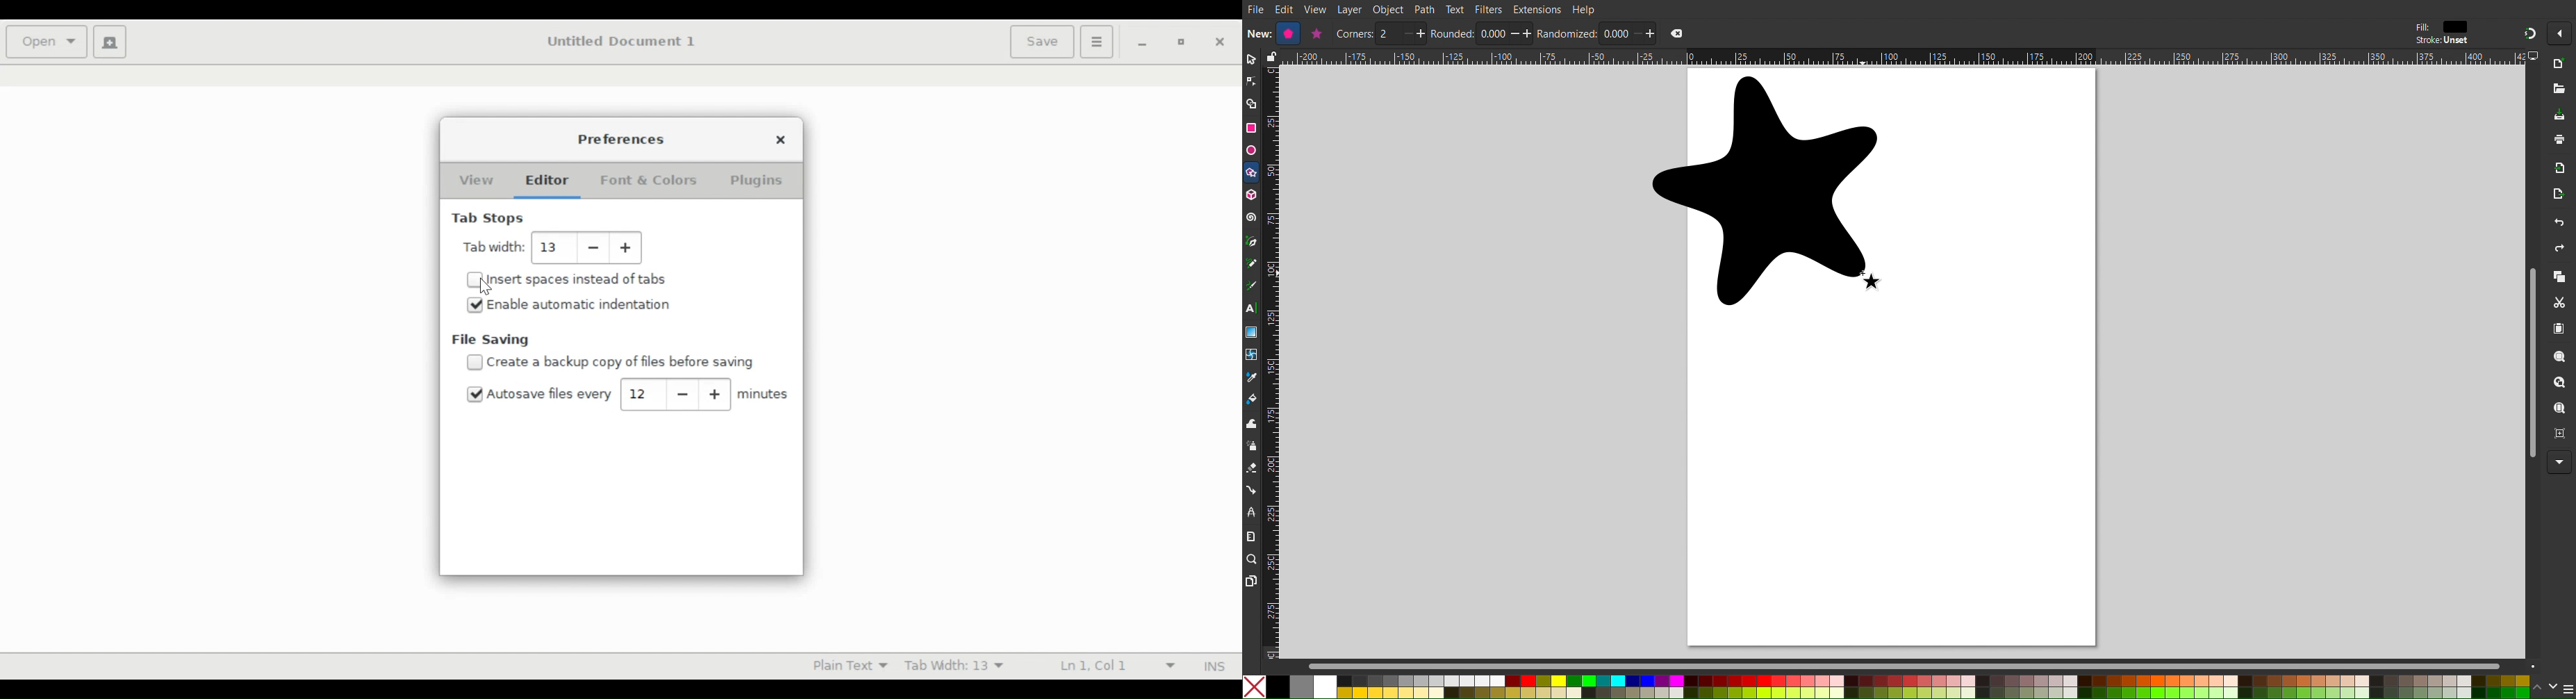 Image resolution: width=2576 pixels, height=700 pixels. What do you see at coordinates (2560, 171) in the screenshot?
I see `Import Bitmap` at bounding box center [2560, 171].